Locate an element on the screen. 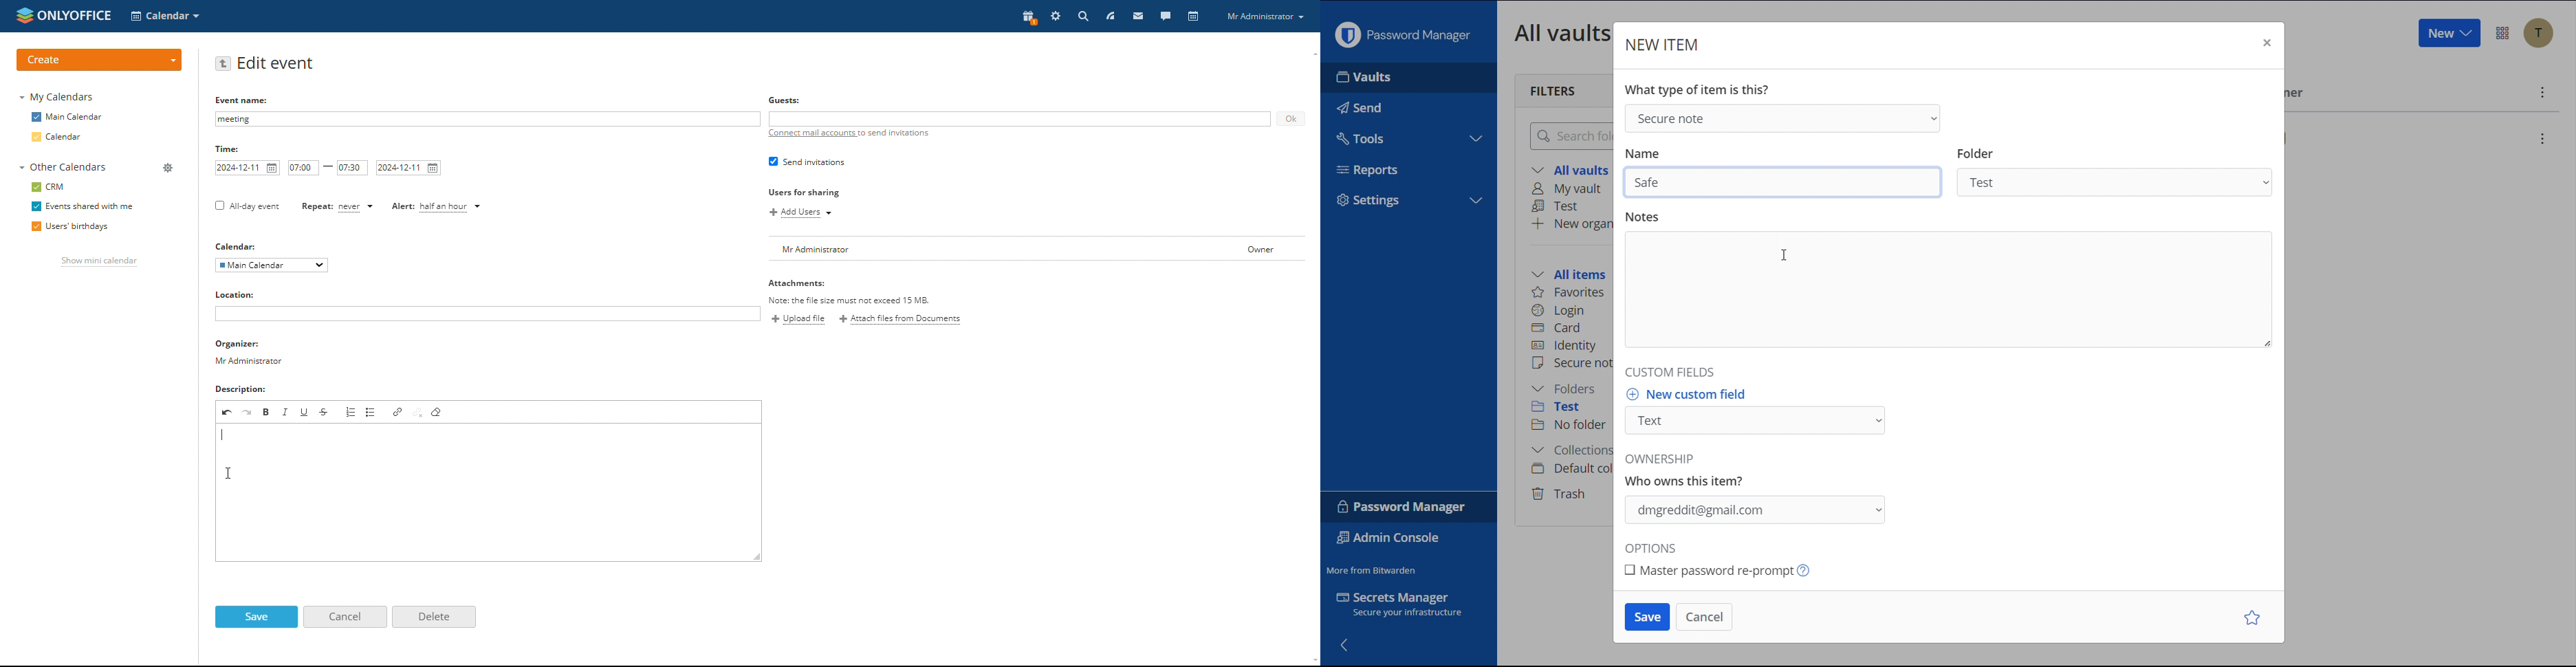 This screenshot has height=672, width=2576. Name is located at coordinates (1642, 154).